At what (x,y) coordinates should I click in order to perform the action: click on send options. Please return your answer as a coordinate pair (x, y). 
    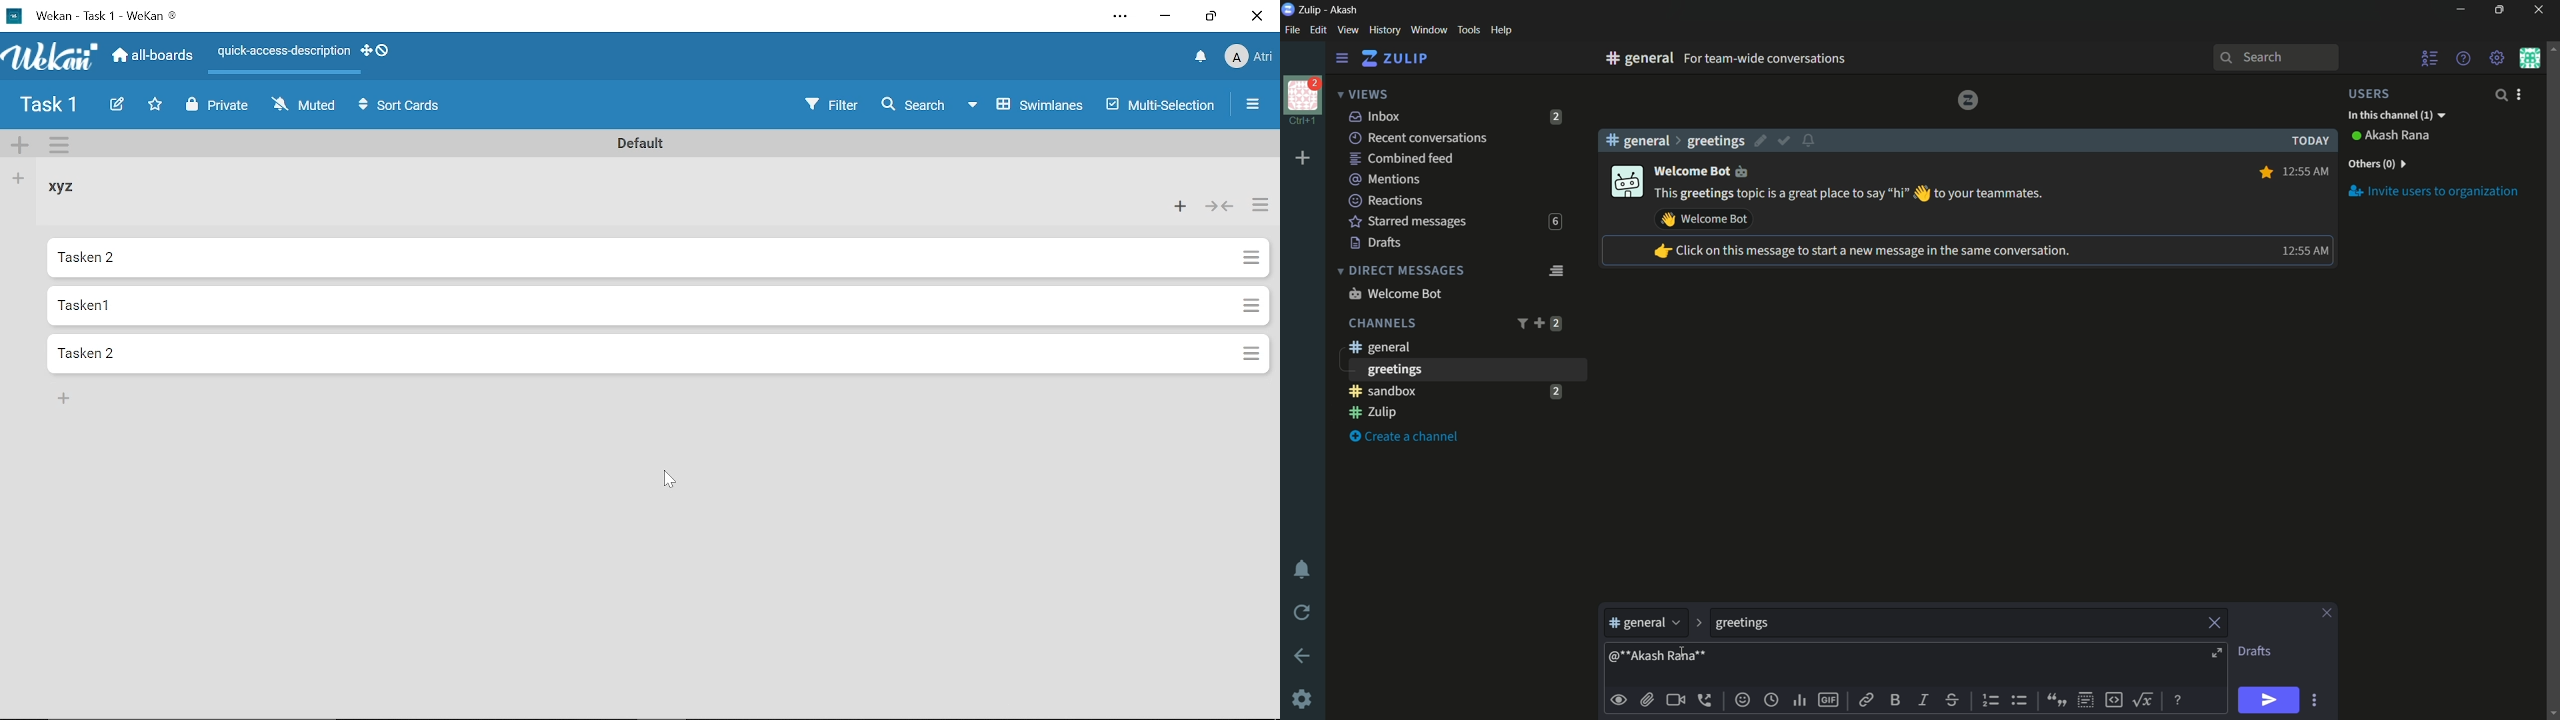
    Looking at the image, I should click on (2314, 701).